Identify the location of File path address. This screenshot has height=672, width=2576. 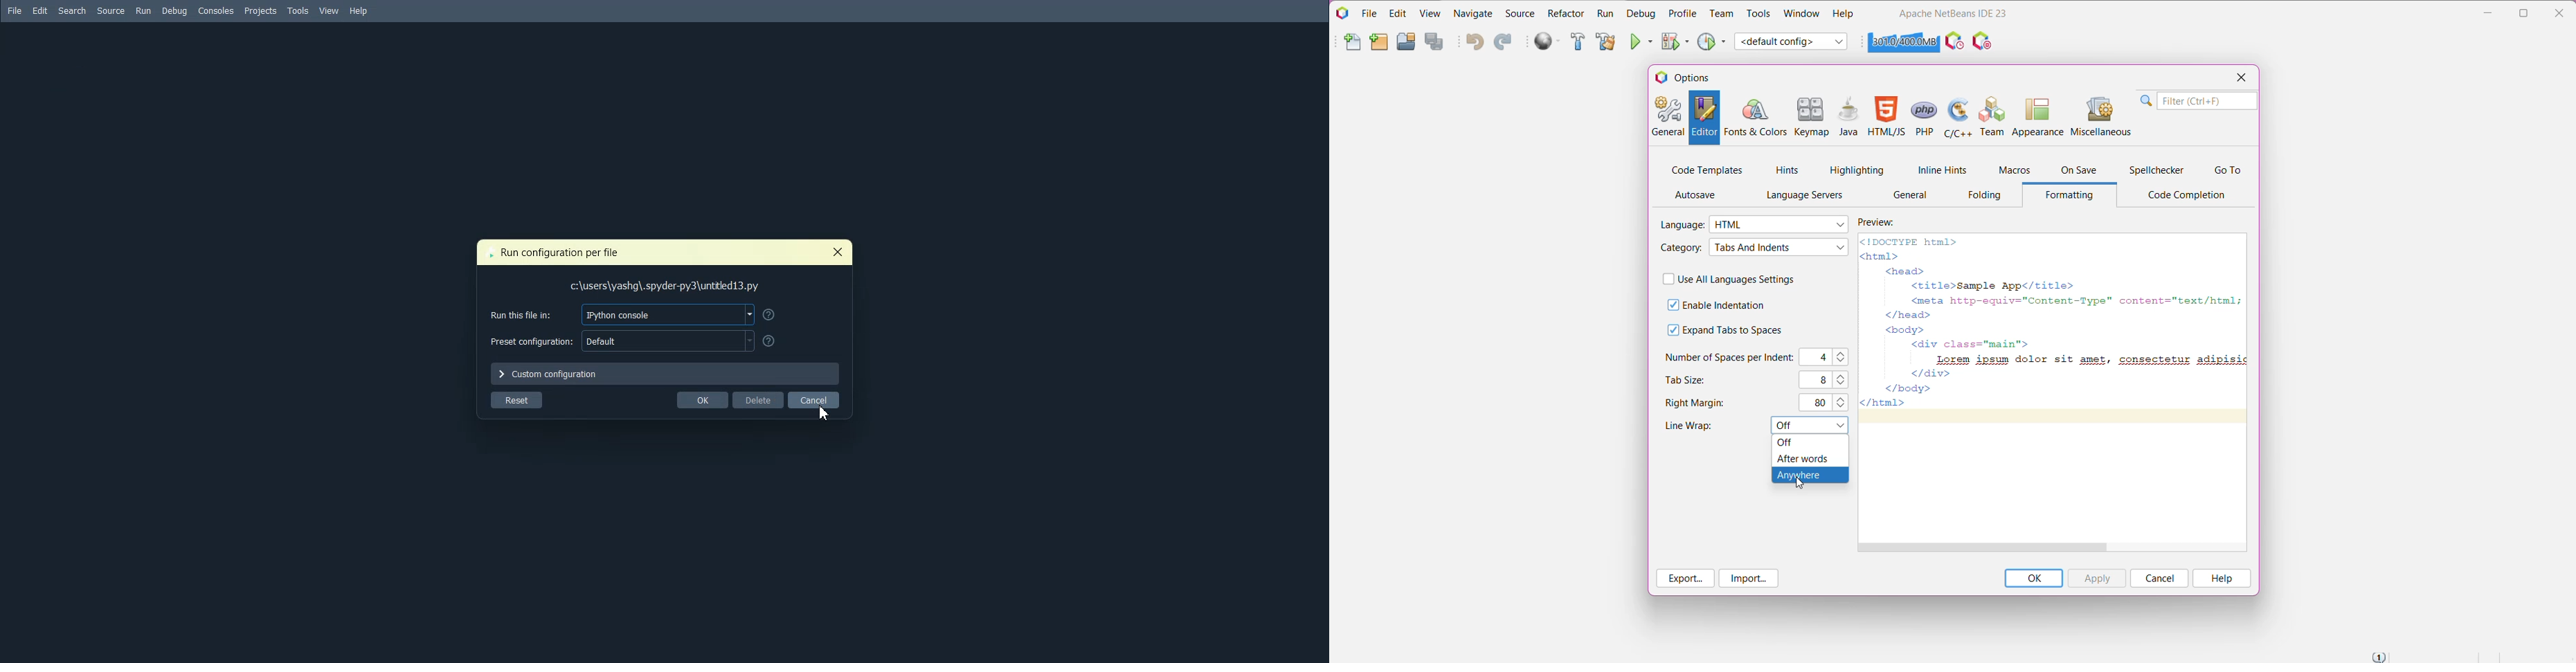
(667, 284).